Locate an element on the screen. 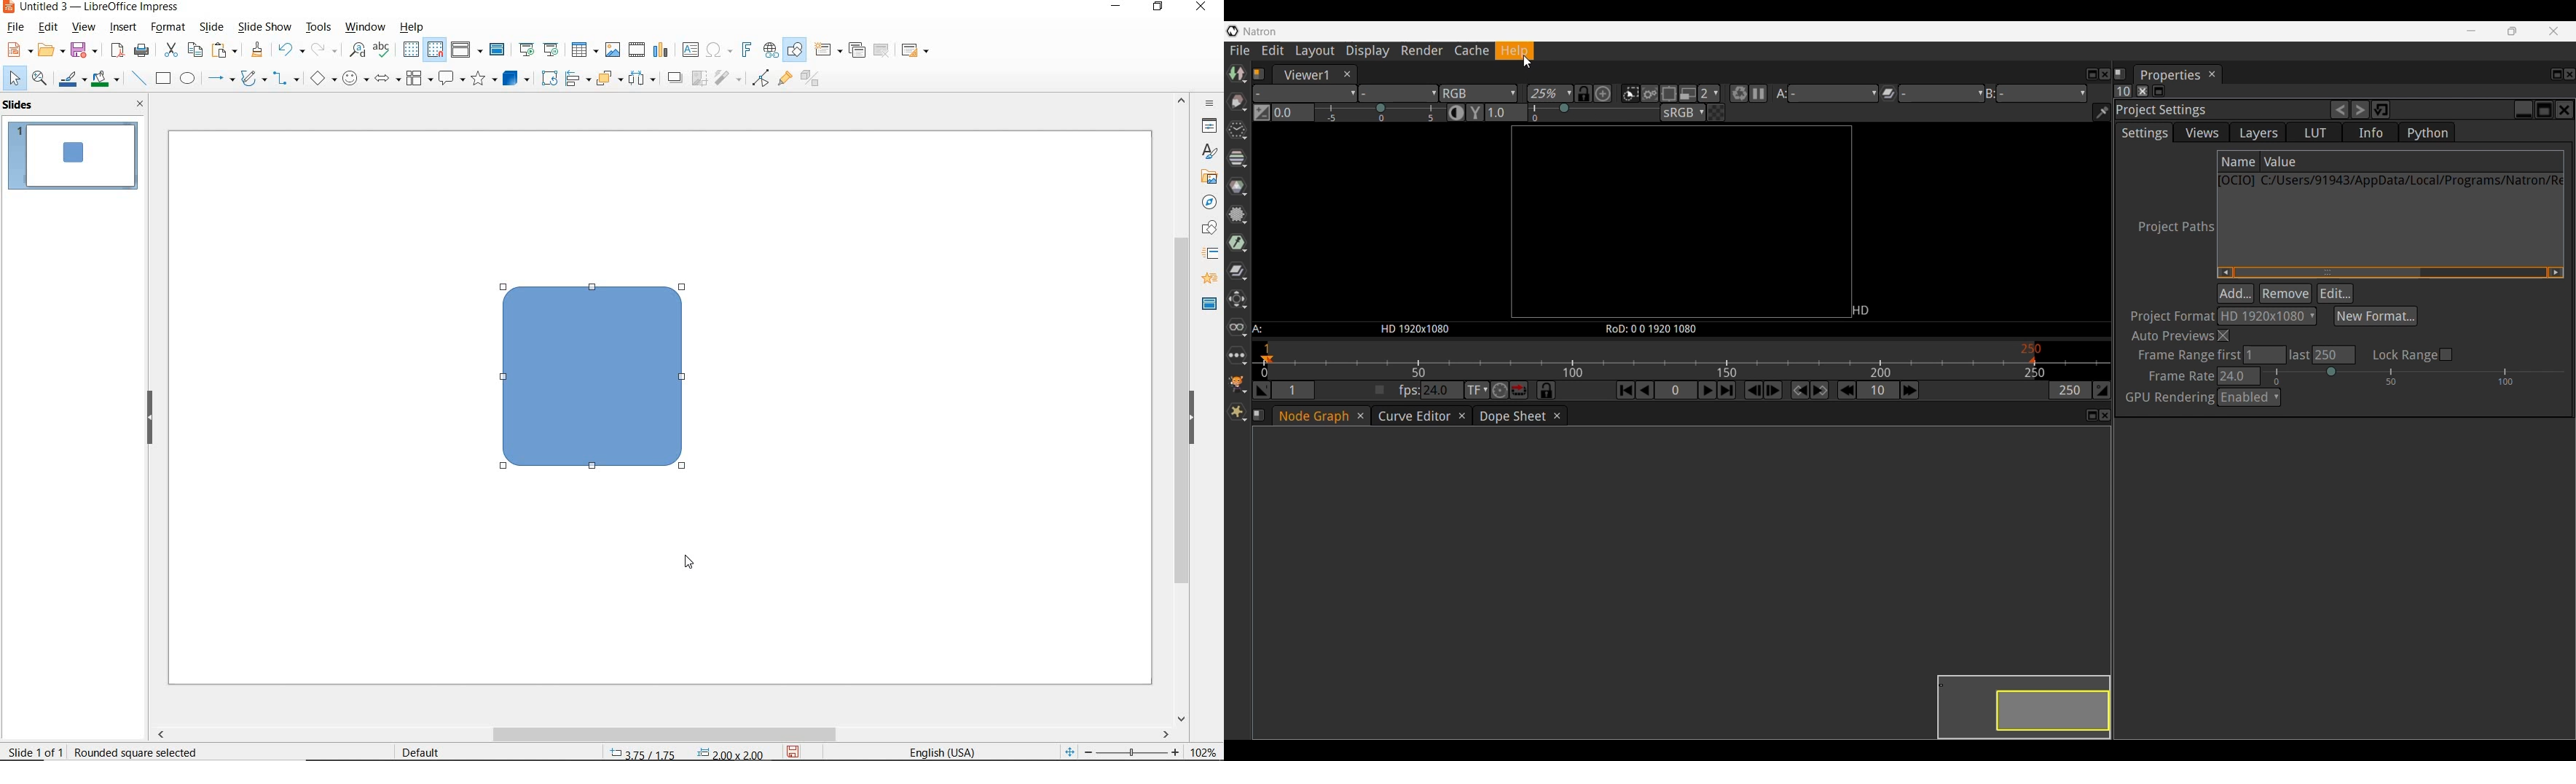 This screenshot has height=784, width=2576. print is located at coordinates (143, 50).